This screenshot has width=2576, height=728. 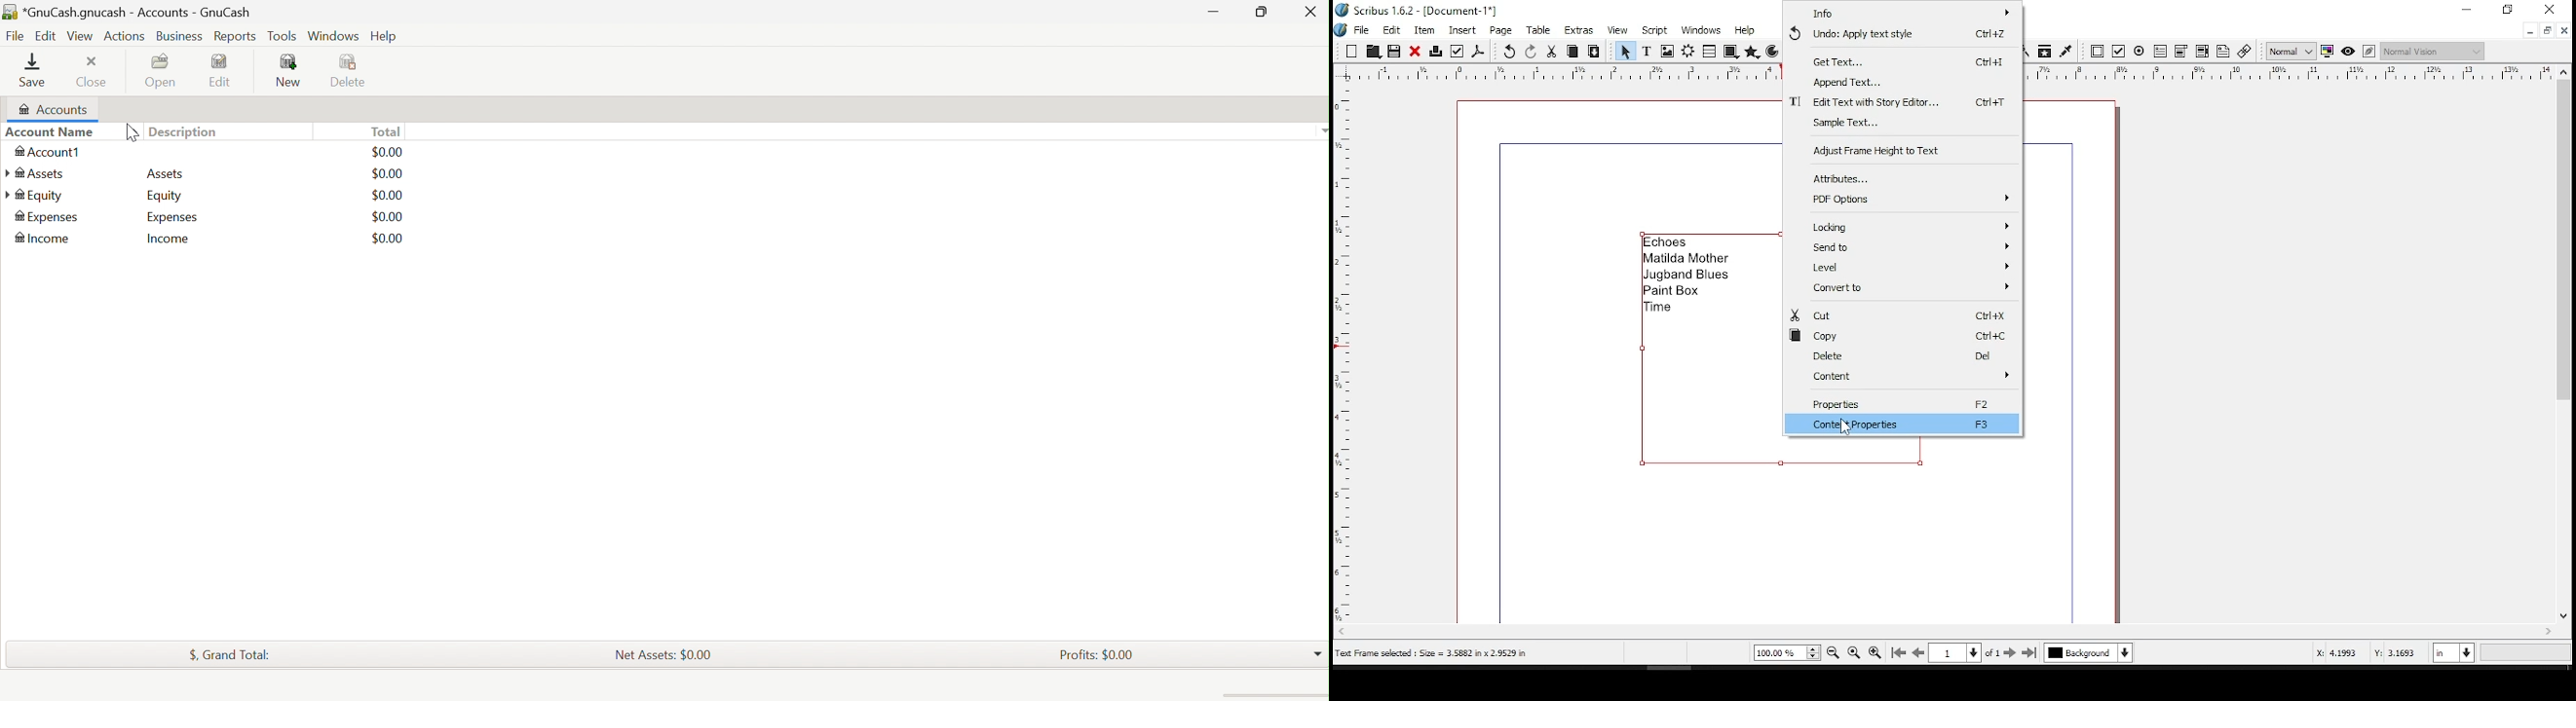 What do you see at coordinates (1688, 52) in the screenshot?
I see `render frame` at bounding box center [1688, 52].